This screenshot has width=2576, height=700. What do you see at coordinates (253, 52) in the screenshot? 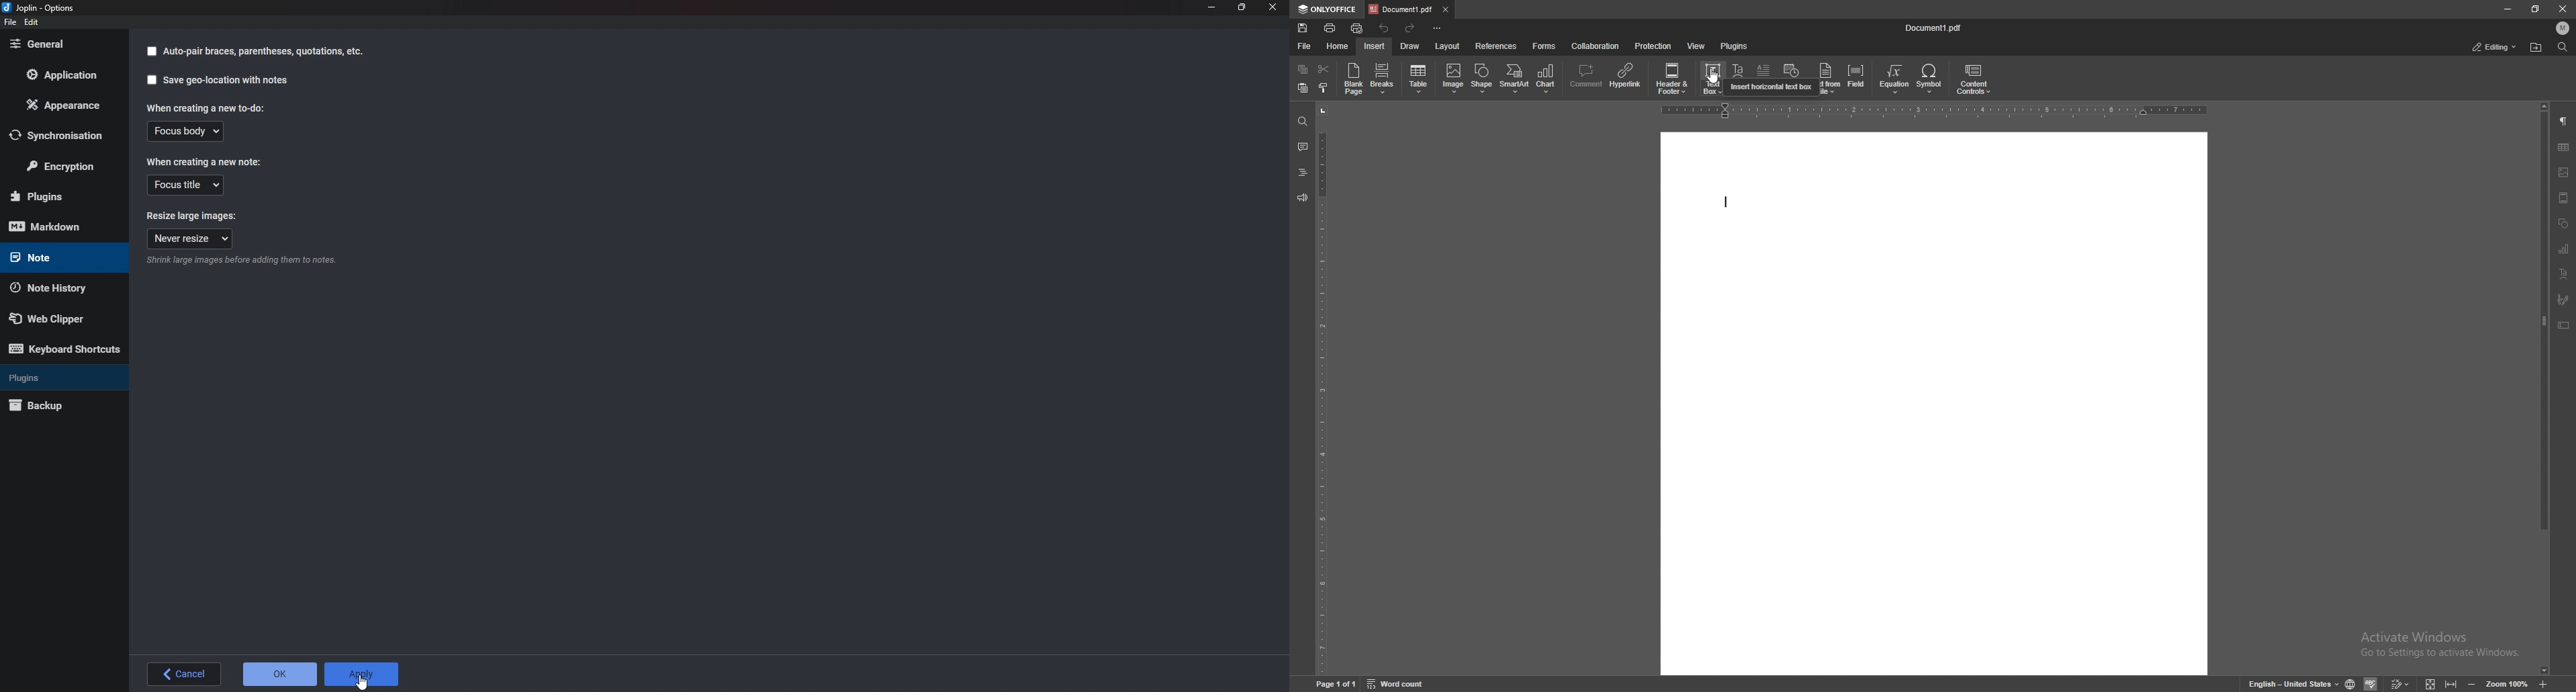
I see `auto pair braces parenthesis Quotation etc` at bounding box center [253, 52].